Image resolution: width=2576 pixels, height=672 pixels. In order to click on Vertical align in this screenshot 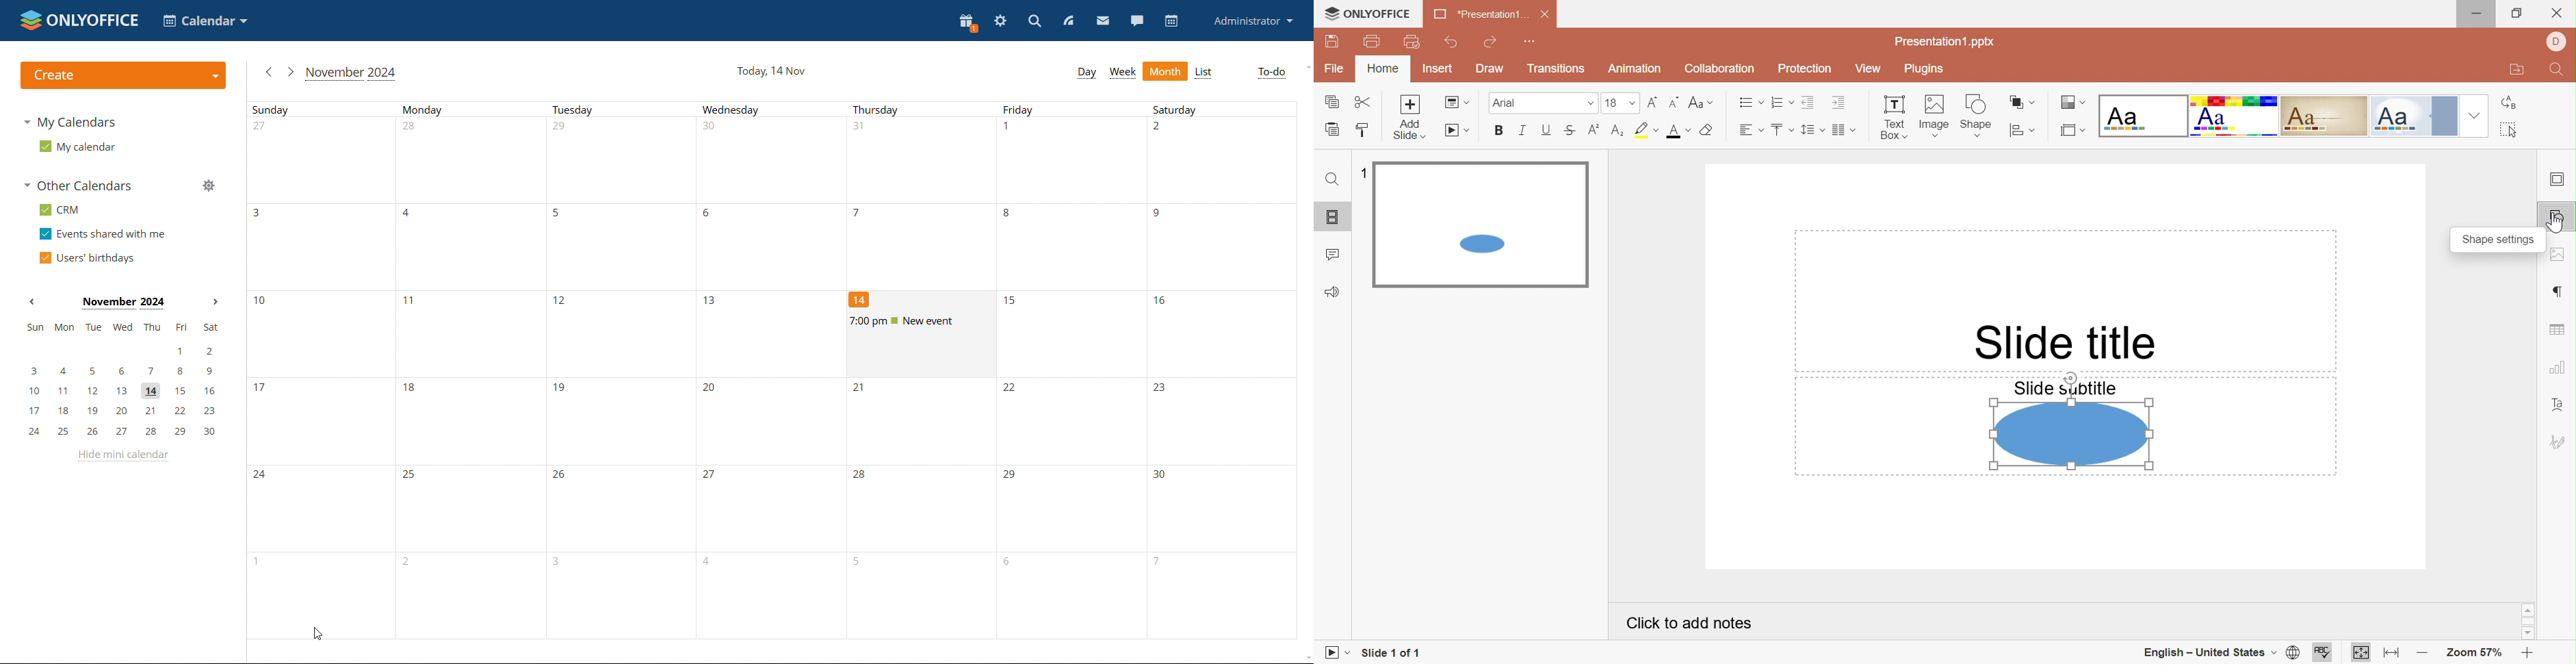, I will do `click(1780, 130)`.